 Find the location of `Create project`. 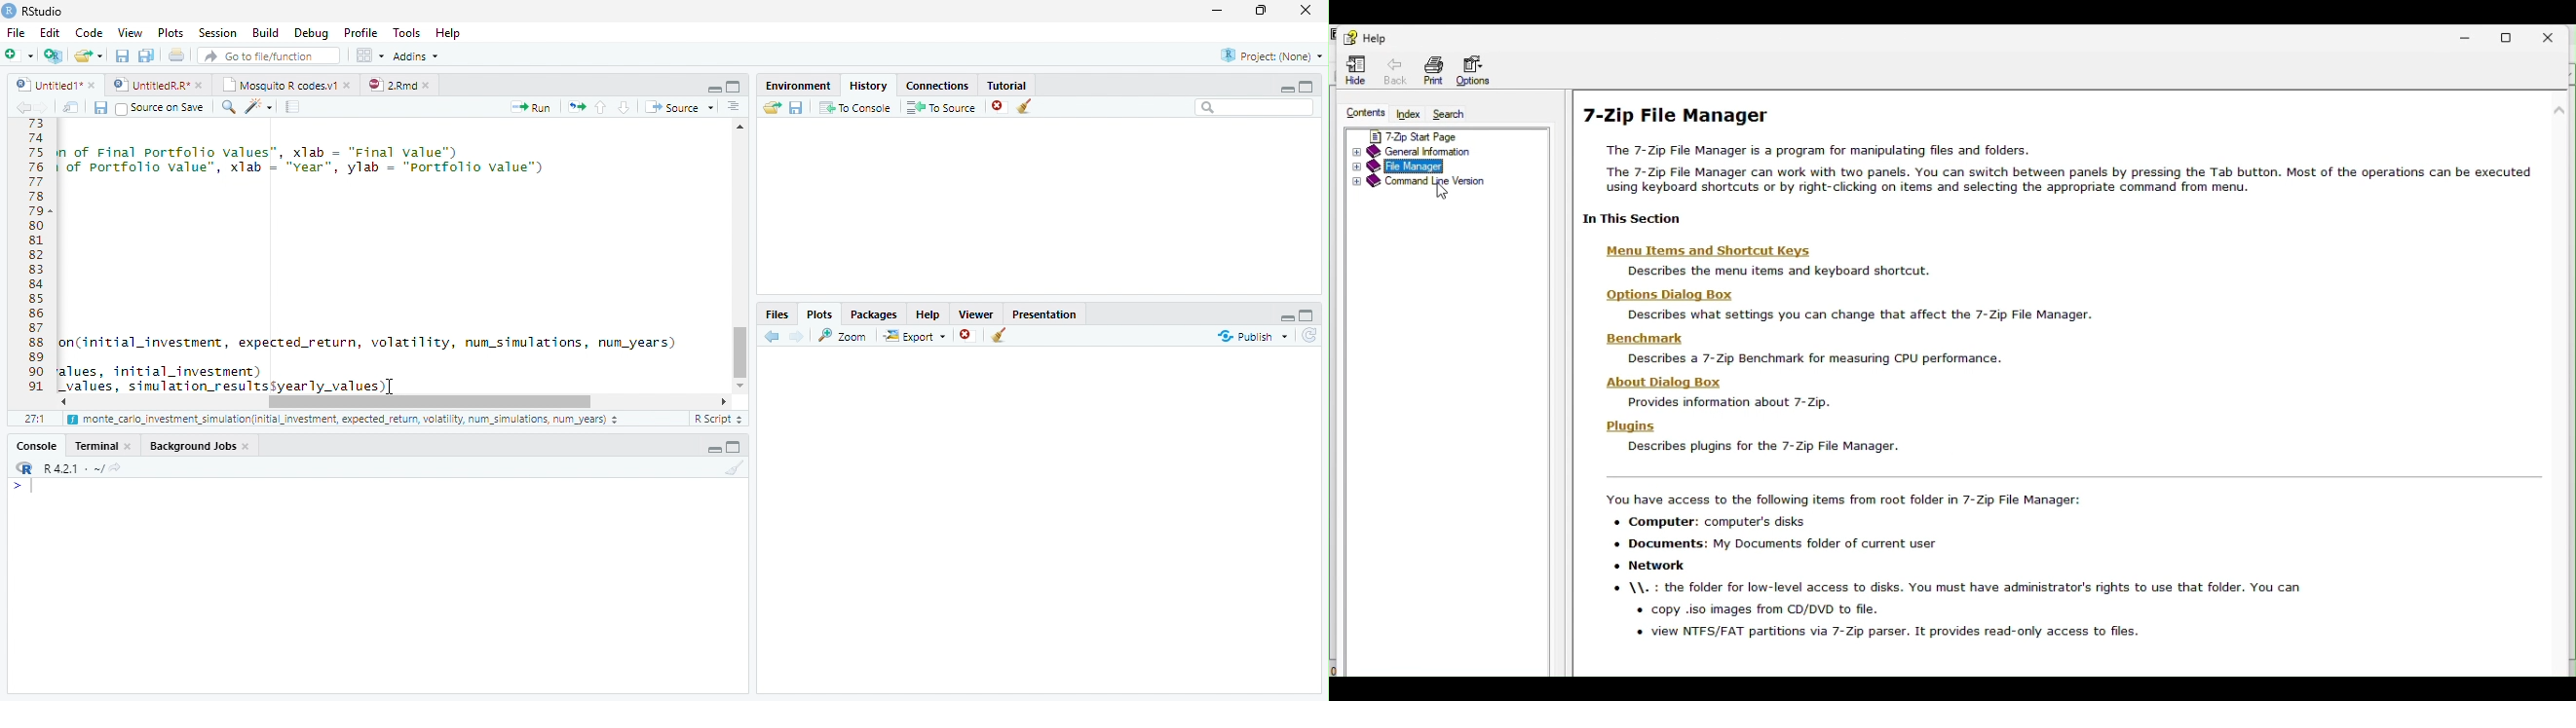

Create project is located at coordinates (53, 55).